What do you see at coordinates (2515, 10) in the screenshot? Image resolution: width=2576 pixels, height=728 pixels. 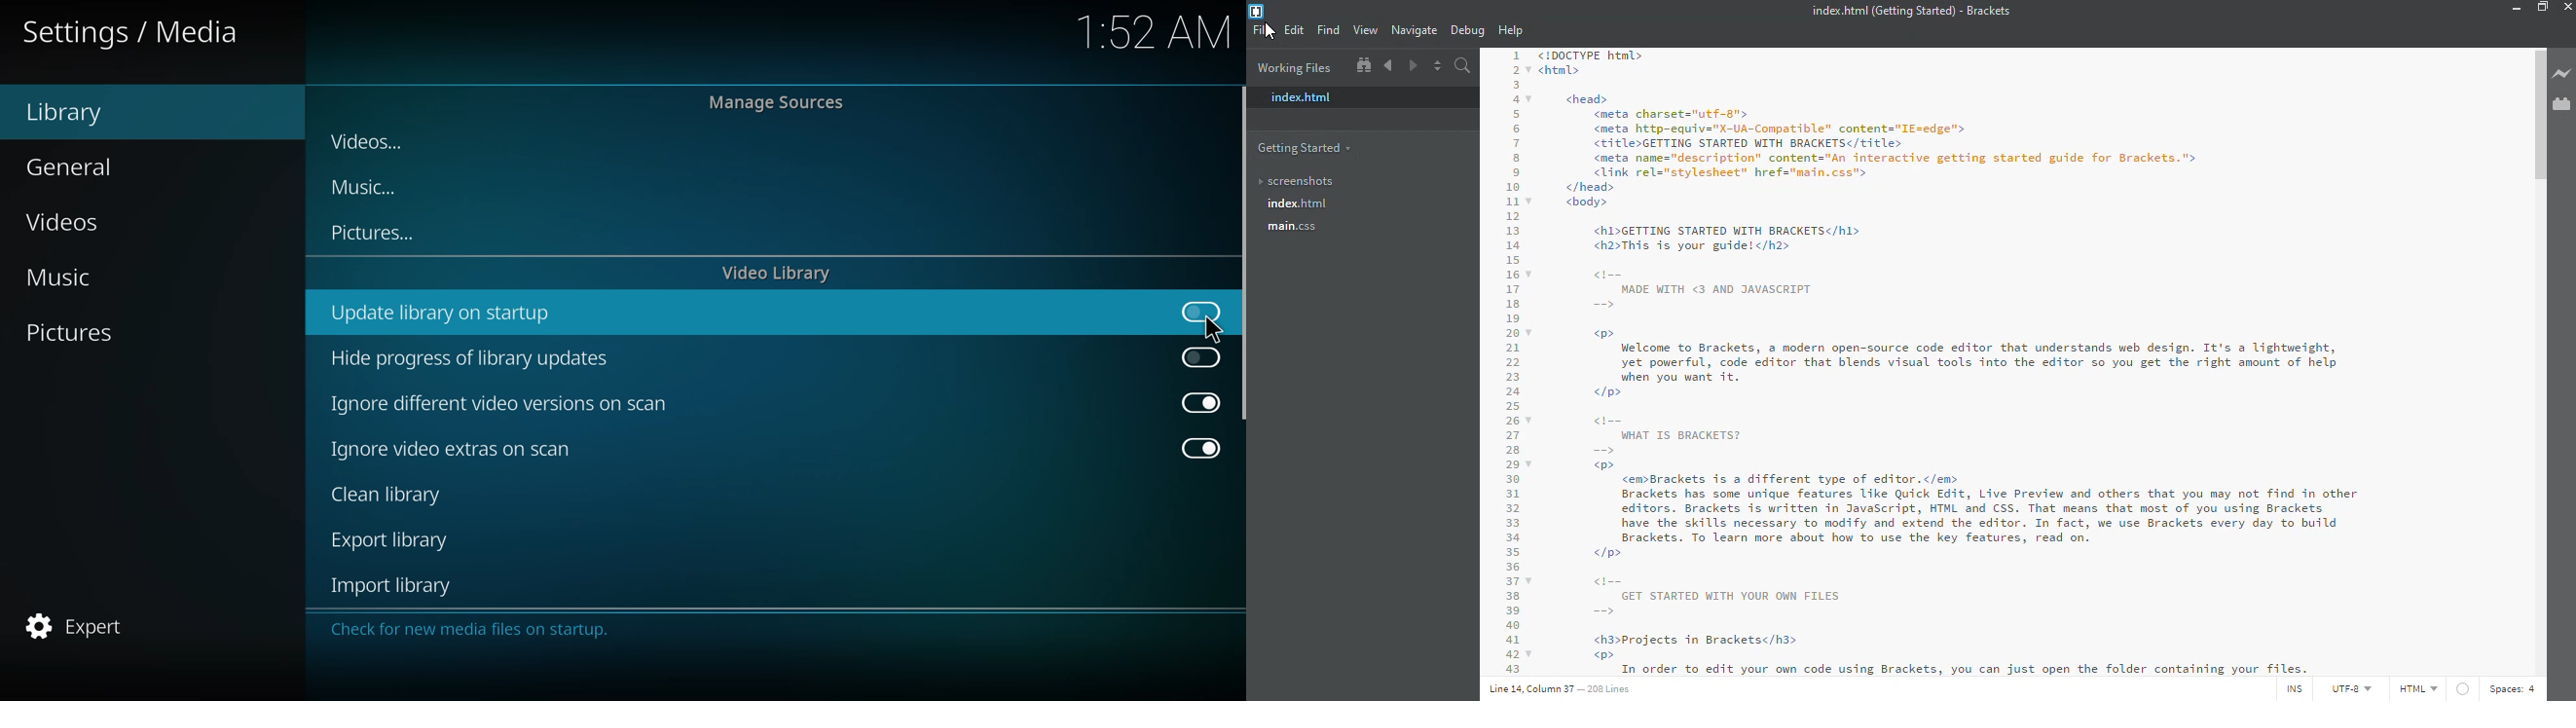 I see `minimize` at bounding box center [2515, 10].